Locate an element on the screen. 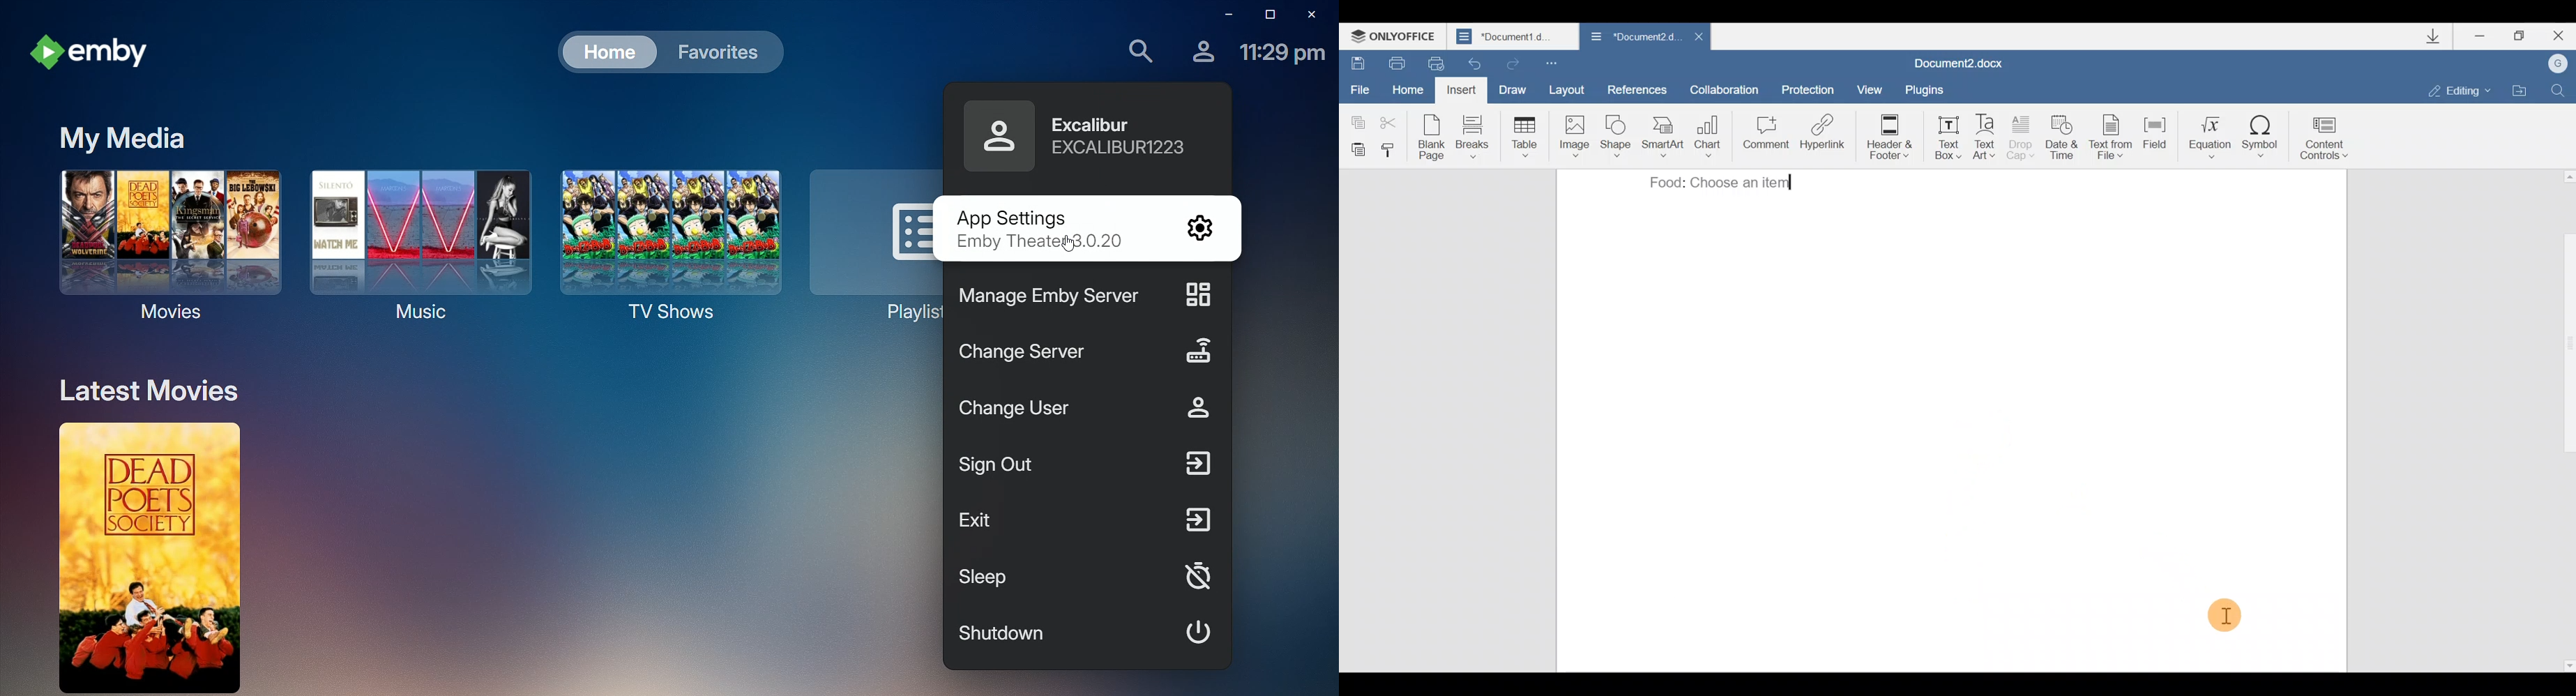 The width and height of the screenshot is (2576, 700). Blank page is located at coordinates (1433, 136).